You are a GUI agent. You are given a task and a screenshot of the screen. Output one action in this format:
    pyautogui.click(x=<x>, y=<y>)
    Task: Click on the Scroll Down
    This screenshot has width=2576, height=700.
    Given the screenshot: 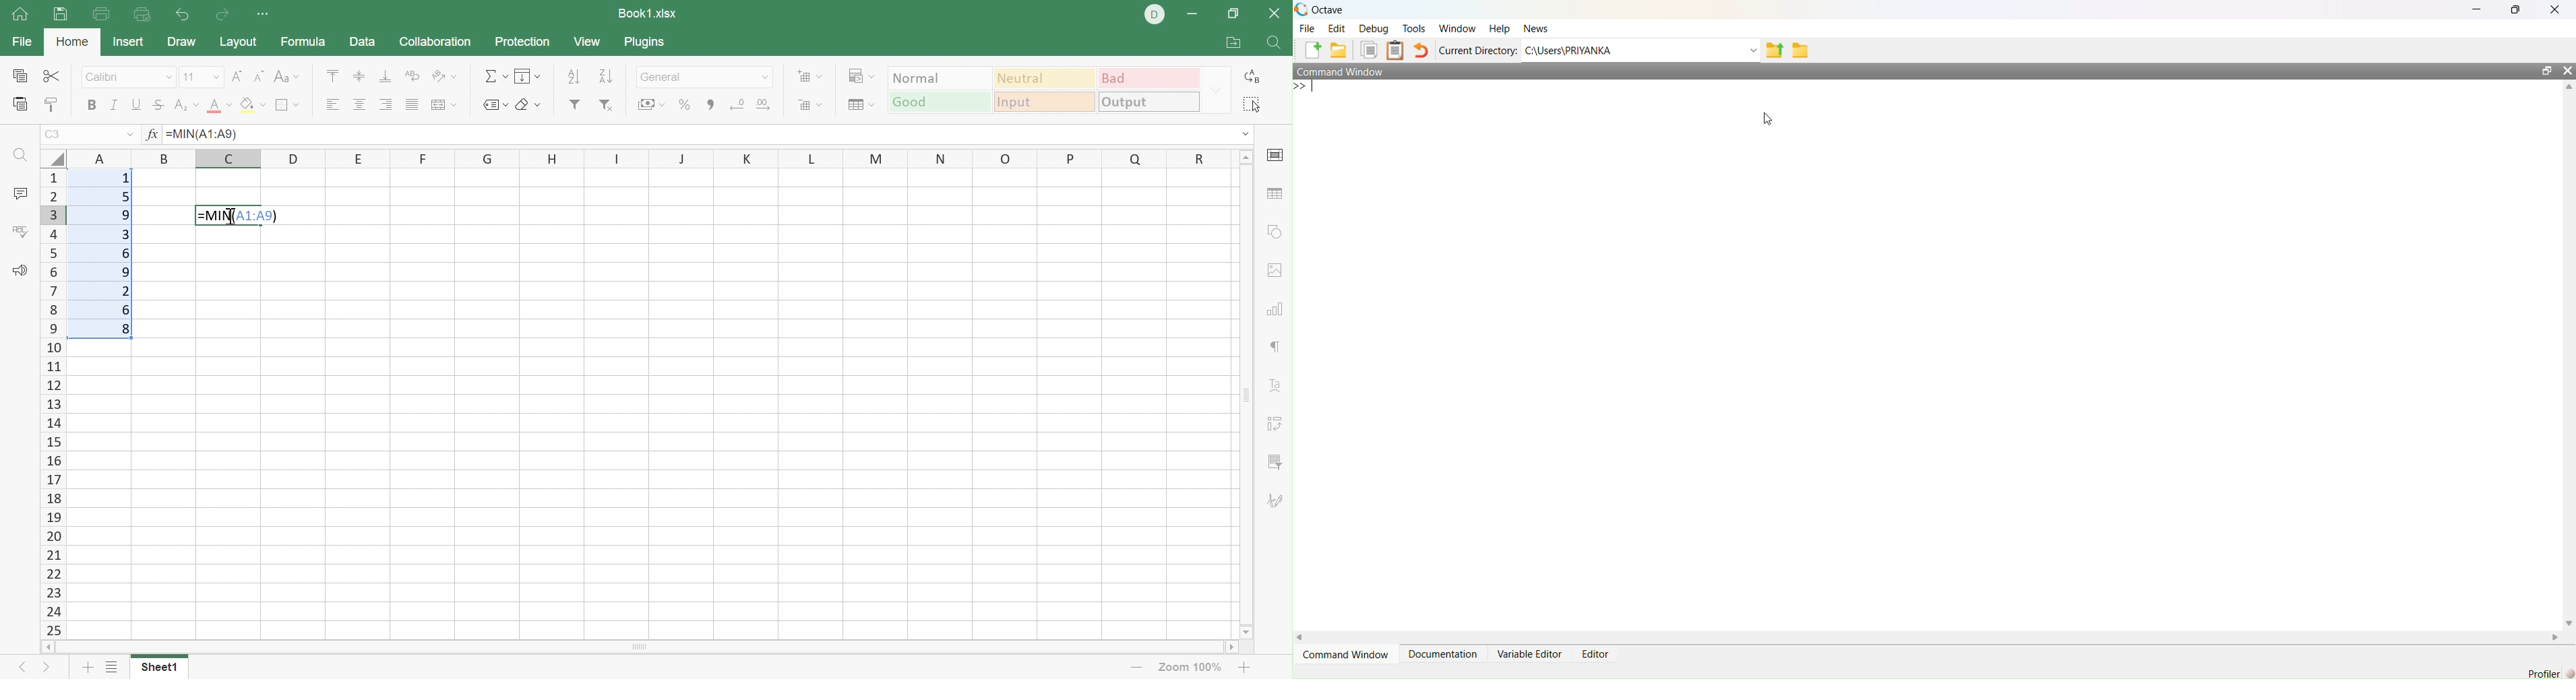 What is the action you would take?
    pyautogui.click(x=1249, y=631)
    